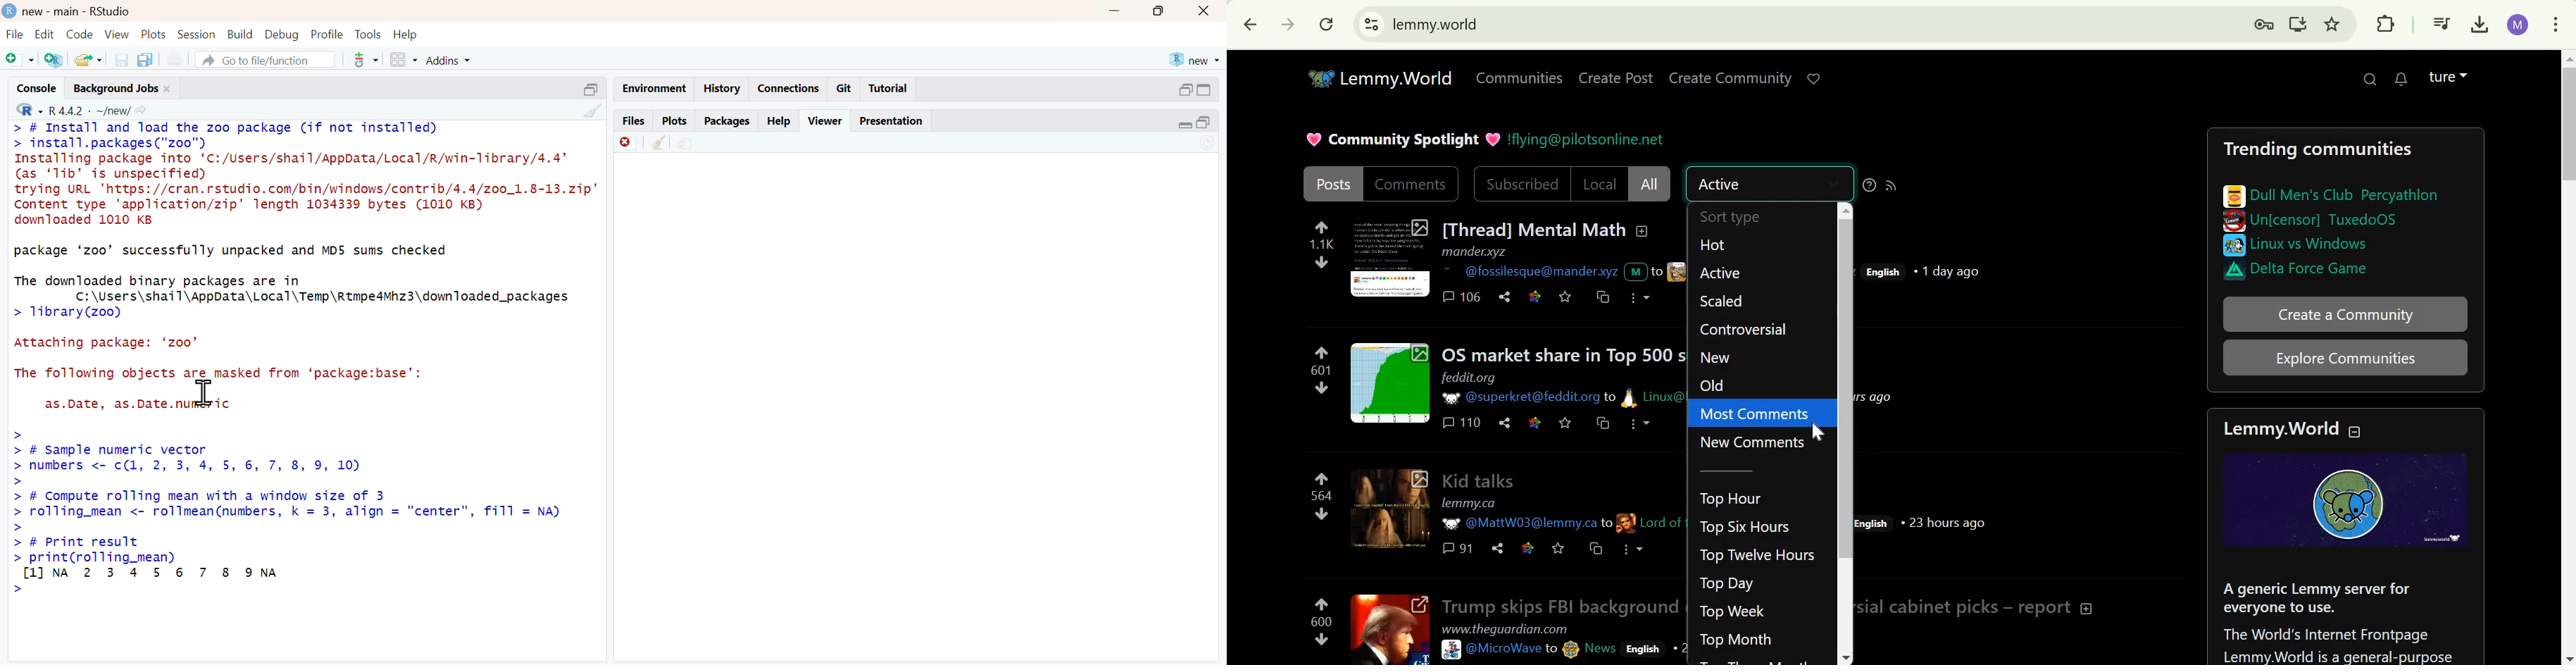 The width and height of the screenshot is (2576, 672). Describe the element at coordinates (122, 59) in the screenshot. I see `save` at that location.